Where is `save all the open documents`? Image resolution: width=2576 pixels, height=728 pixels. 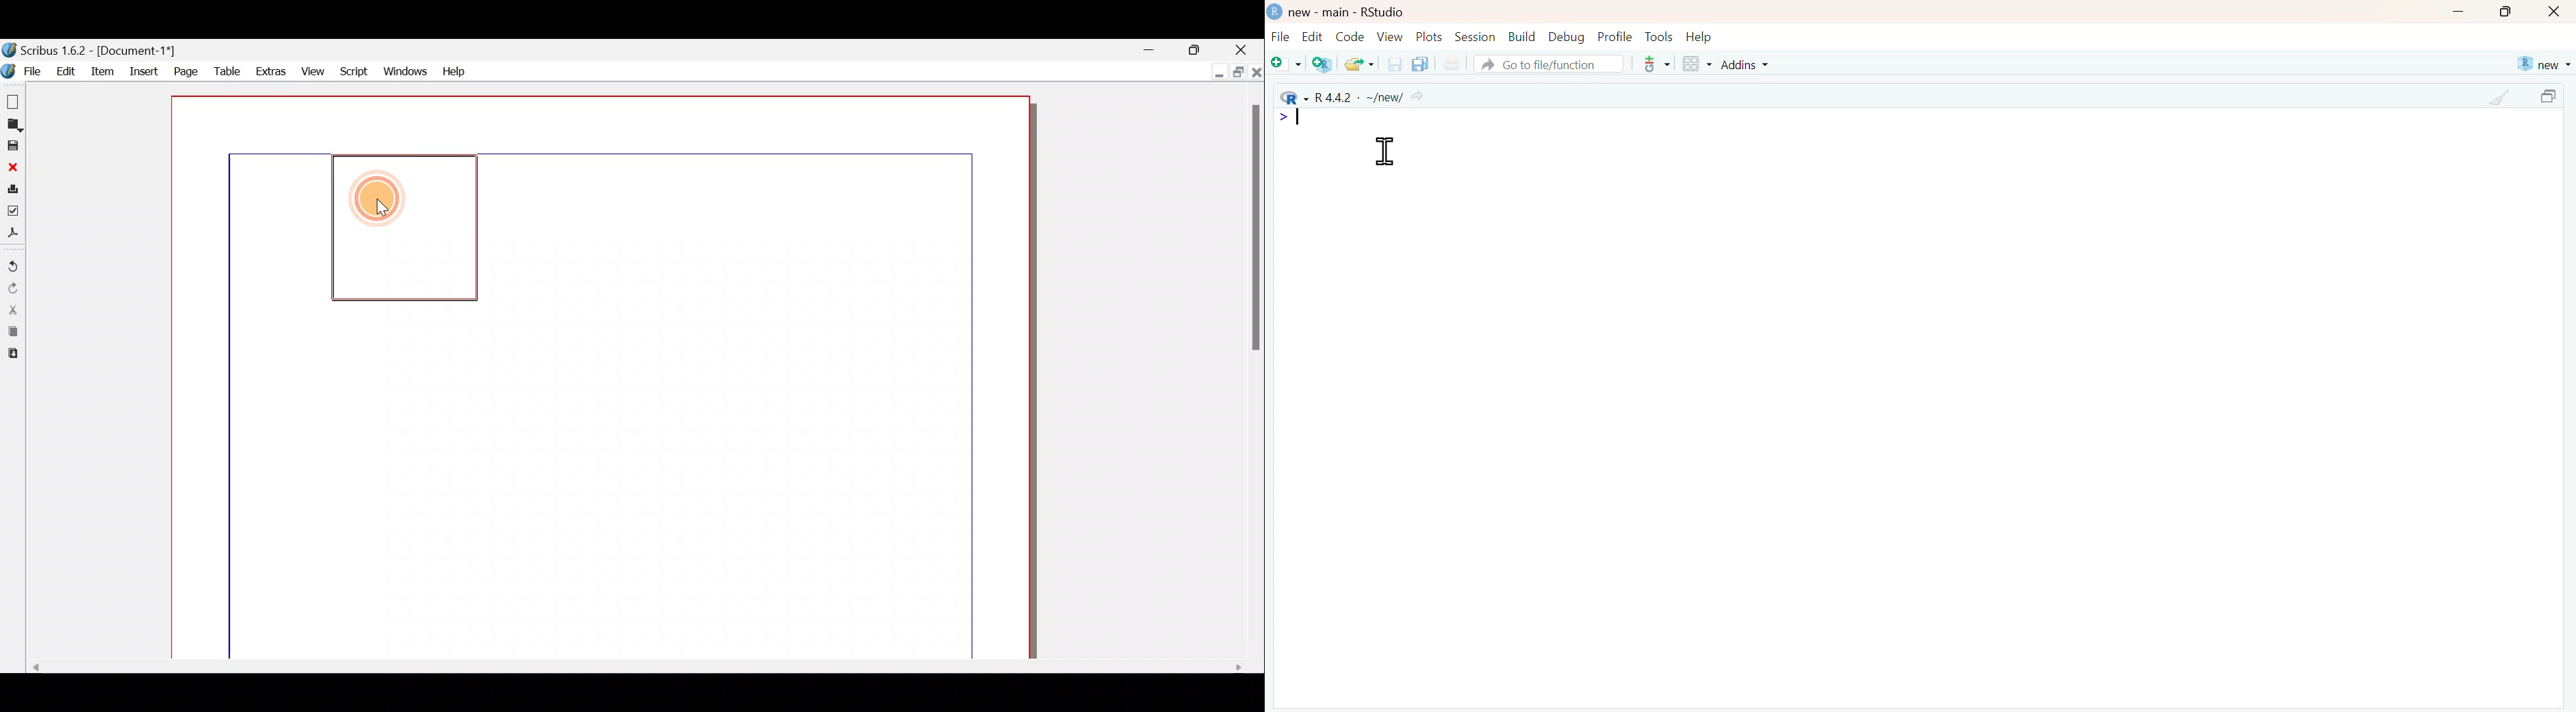 save all the open documents is located at coordinates (1419, 63).